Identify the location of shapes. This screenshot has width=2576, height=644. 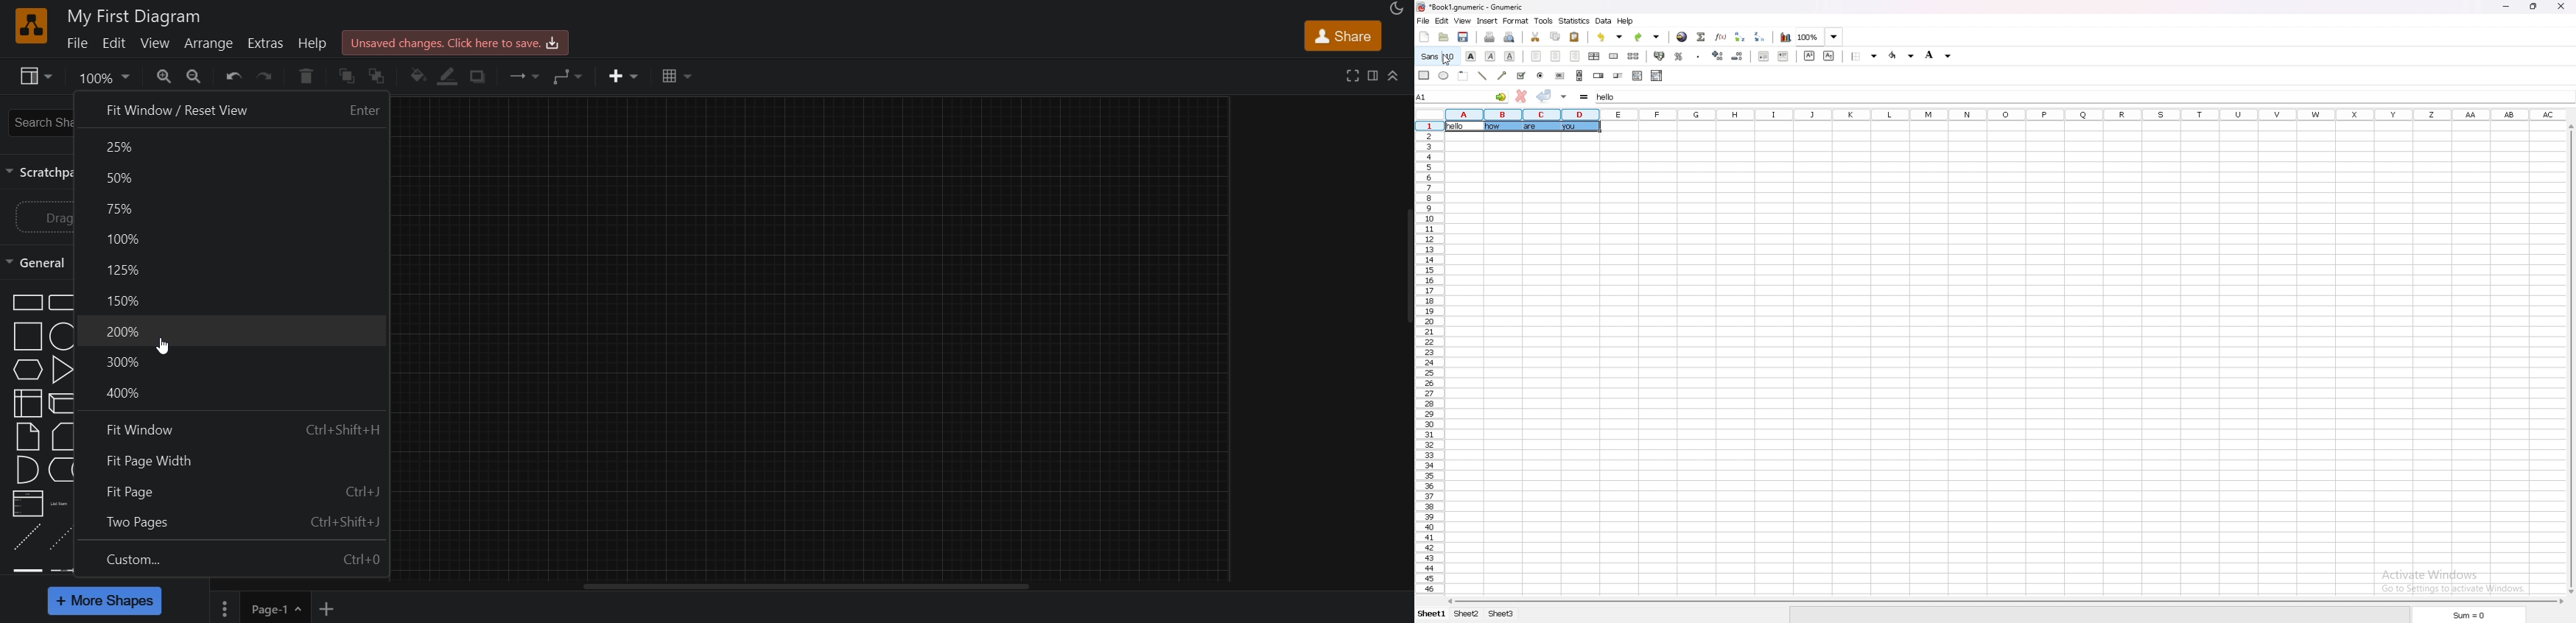
(39, 434).